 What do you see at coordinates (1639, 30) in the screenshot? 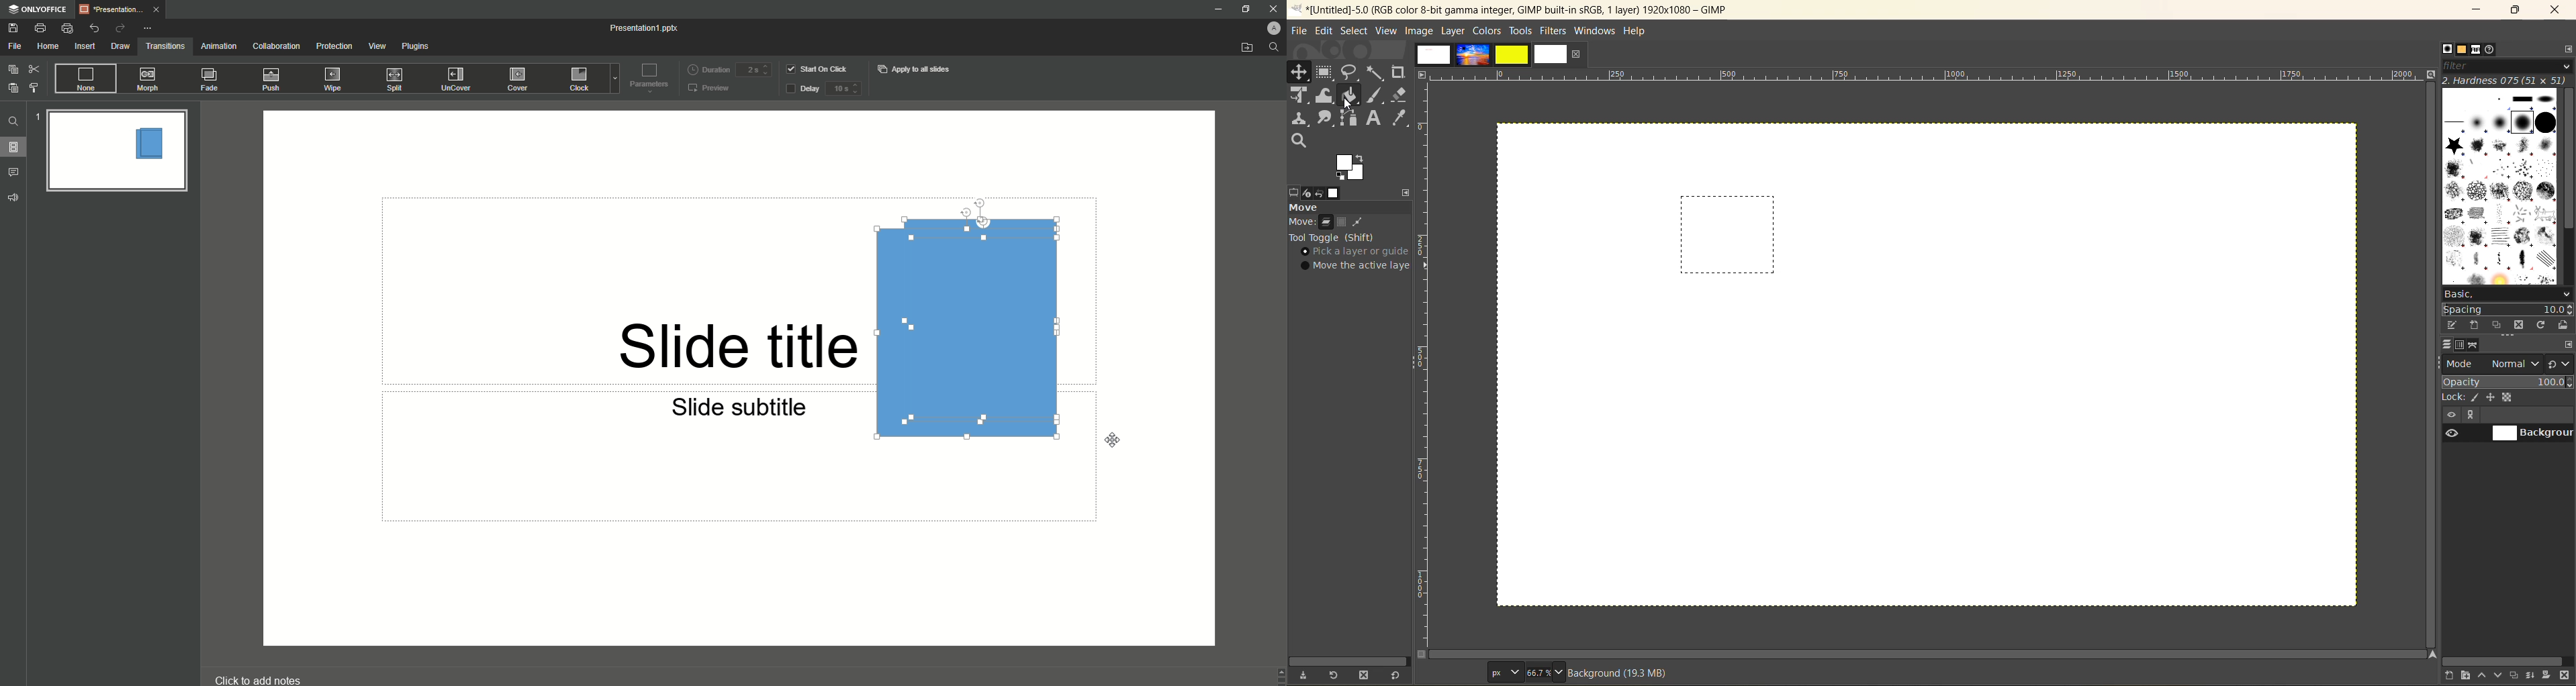
I see `help` at bounding box center [1639, 30].